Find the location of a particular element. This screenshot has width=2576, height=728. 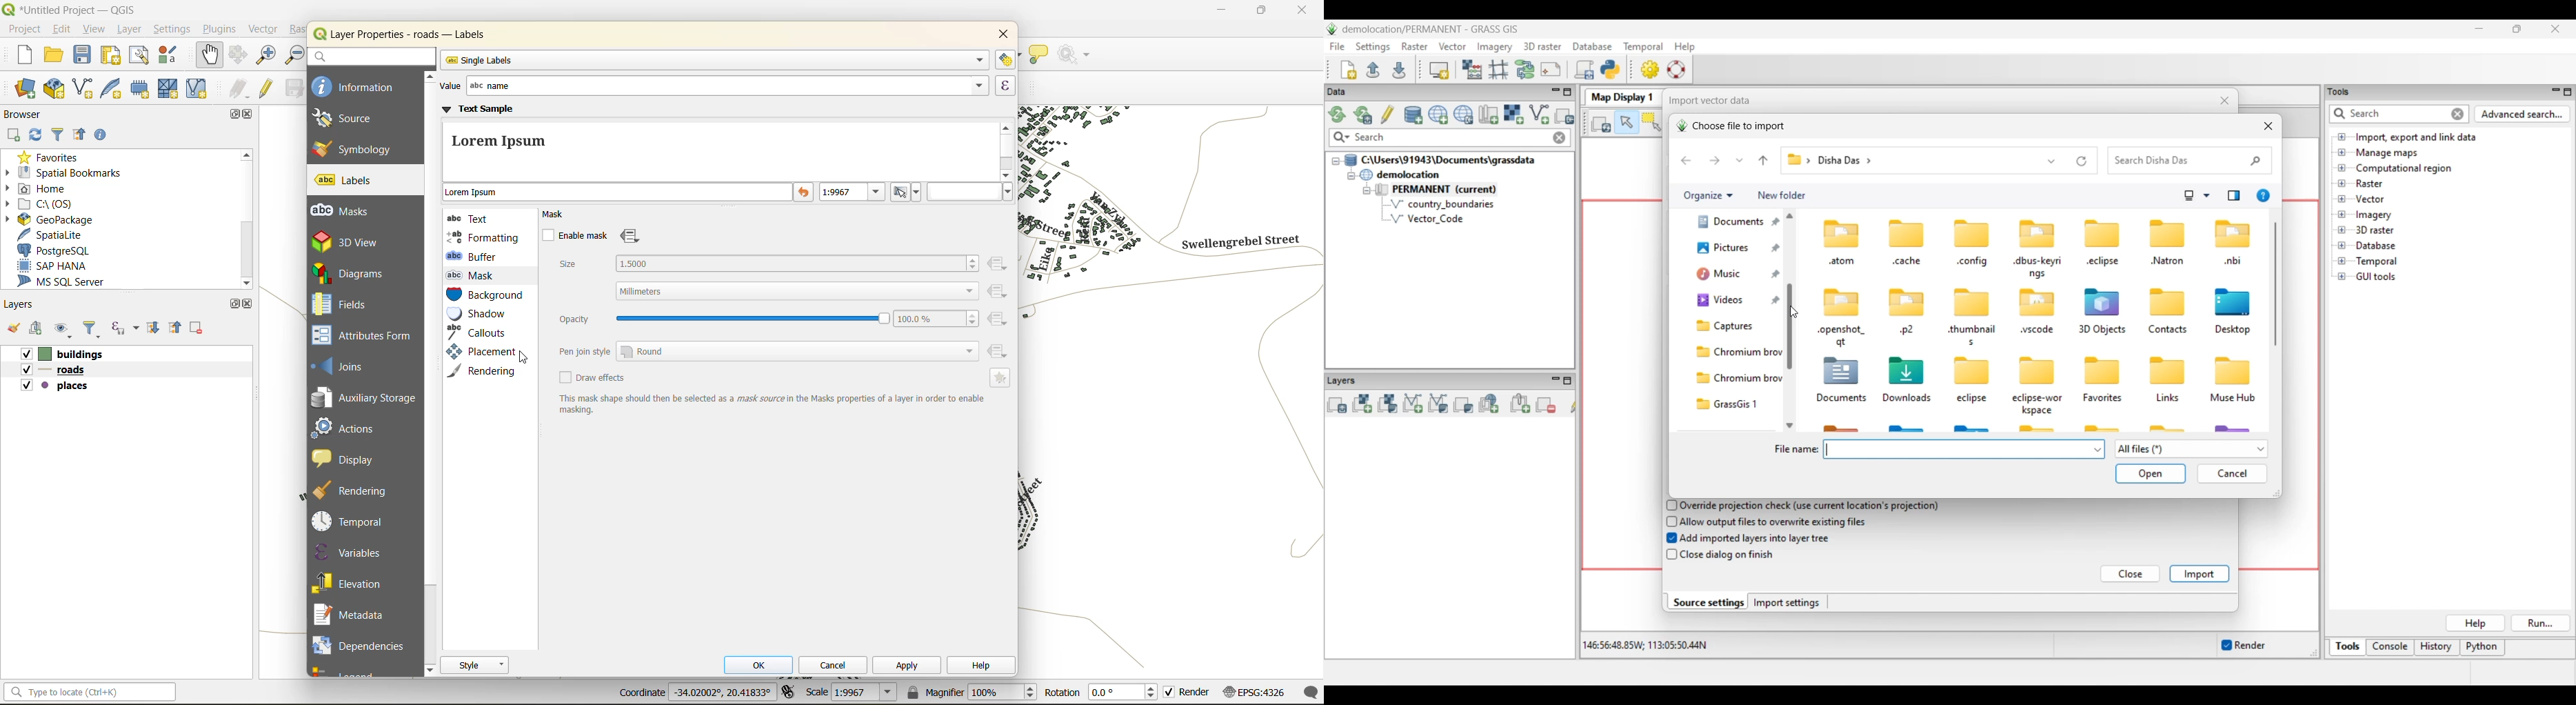

postgresql is located at coordinates (61, 248).